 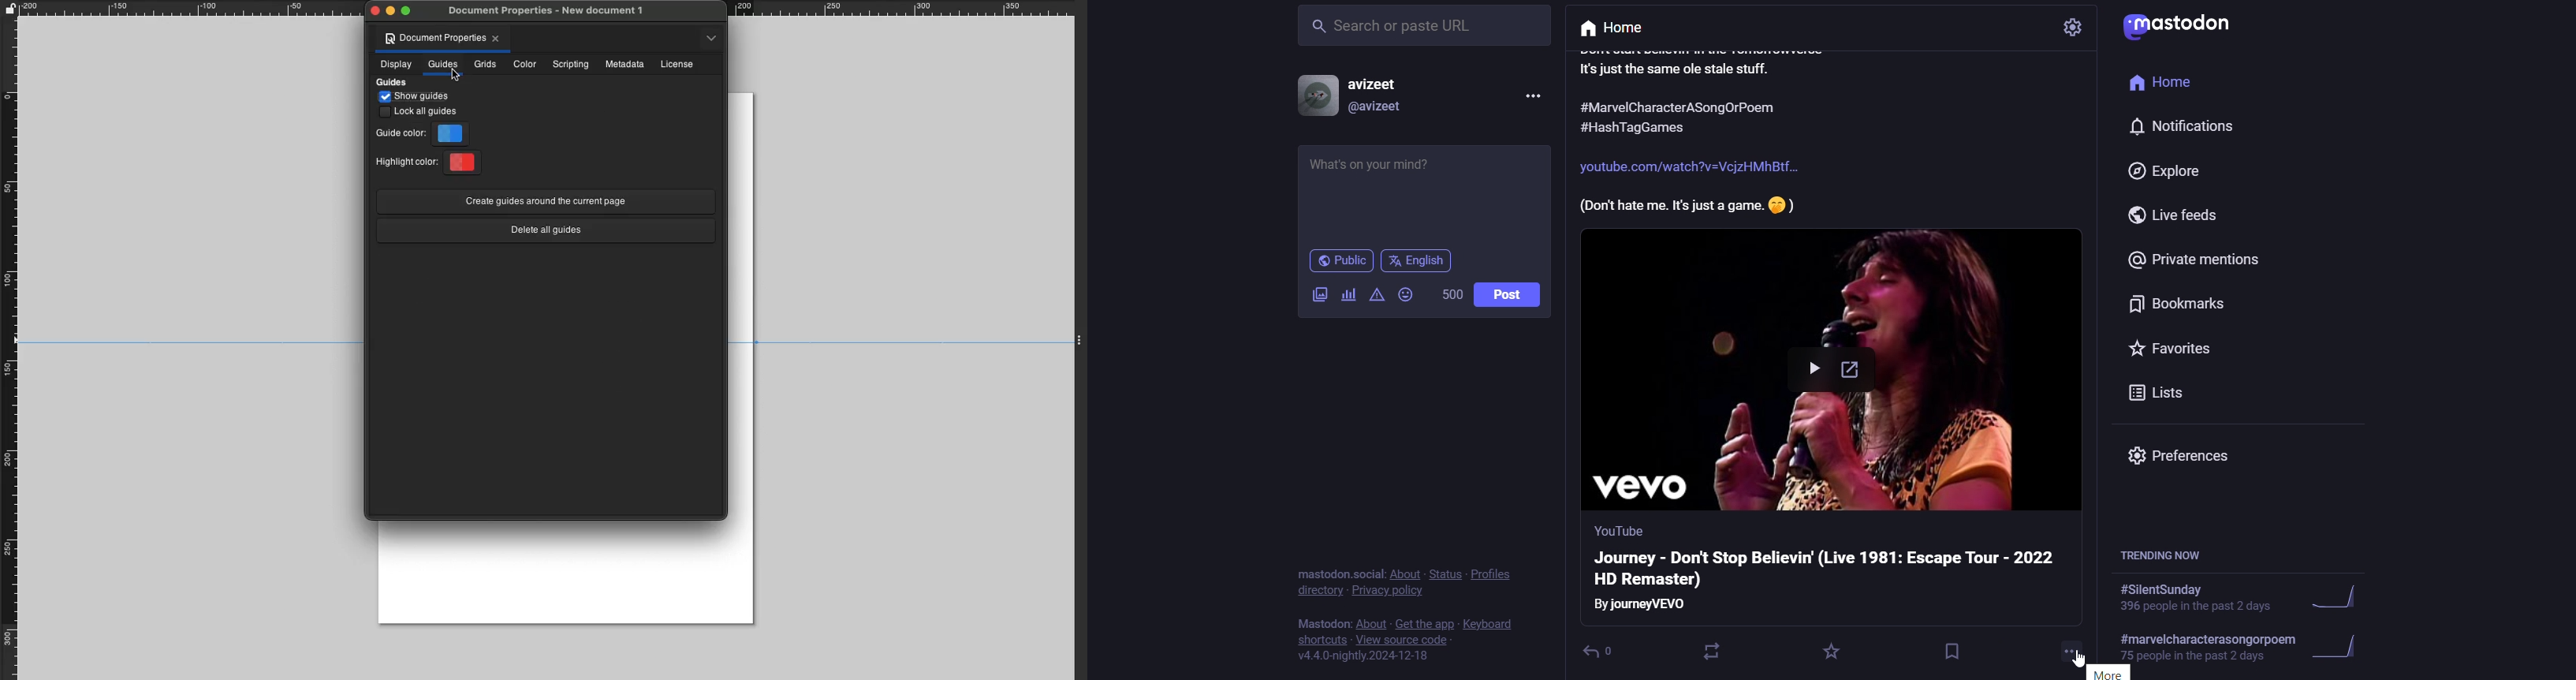 I want to click on search, so click(x=1426, y=25).